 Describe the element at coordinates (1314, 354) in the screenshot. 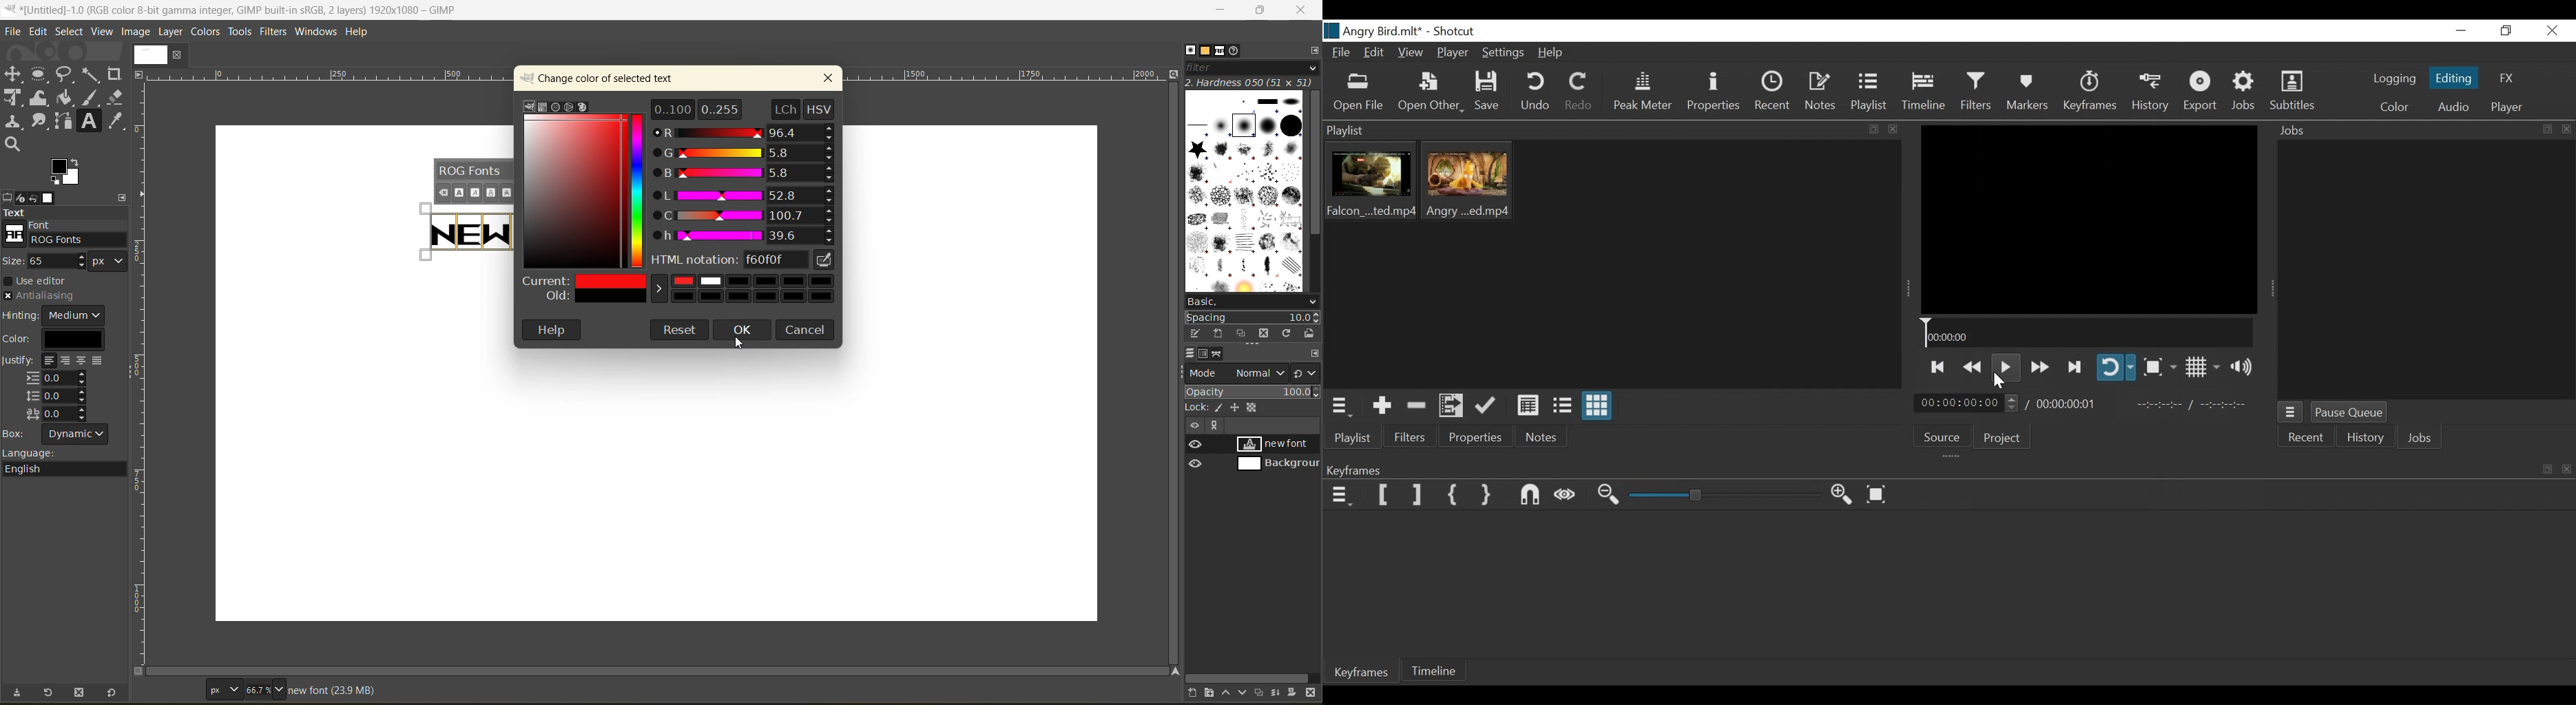

I see `configure` at that location.